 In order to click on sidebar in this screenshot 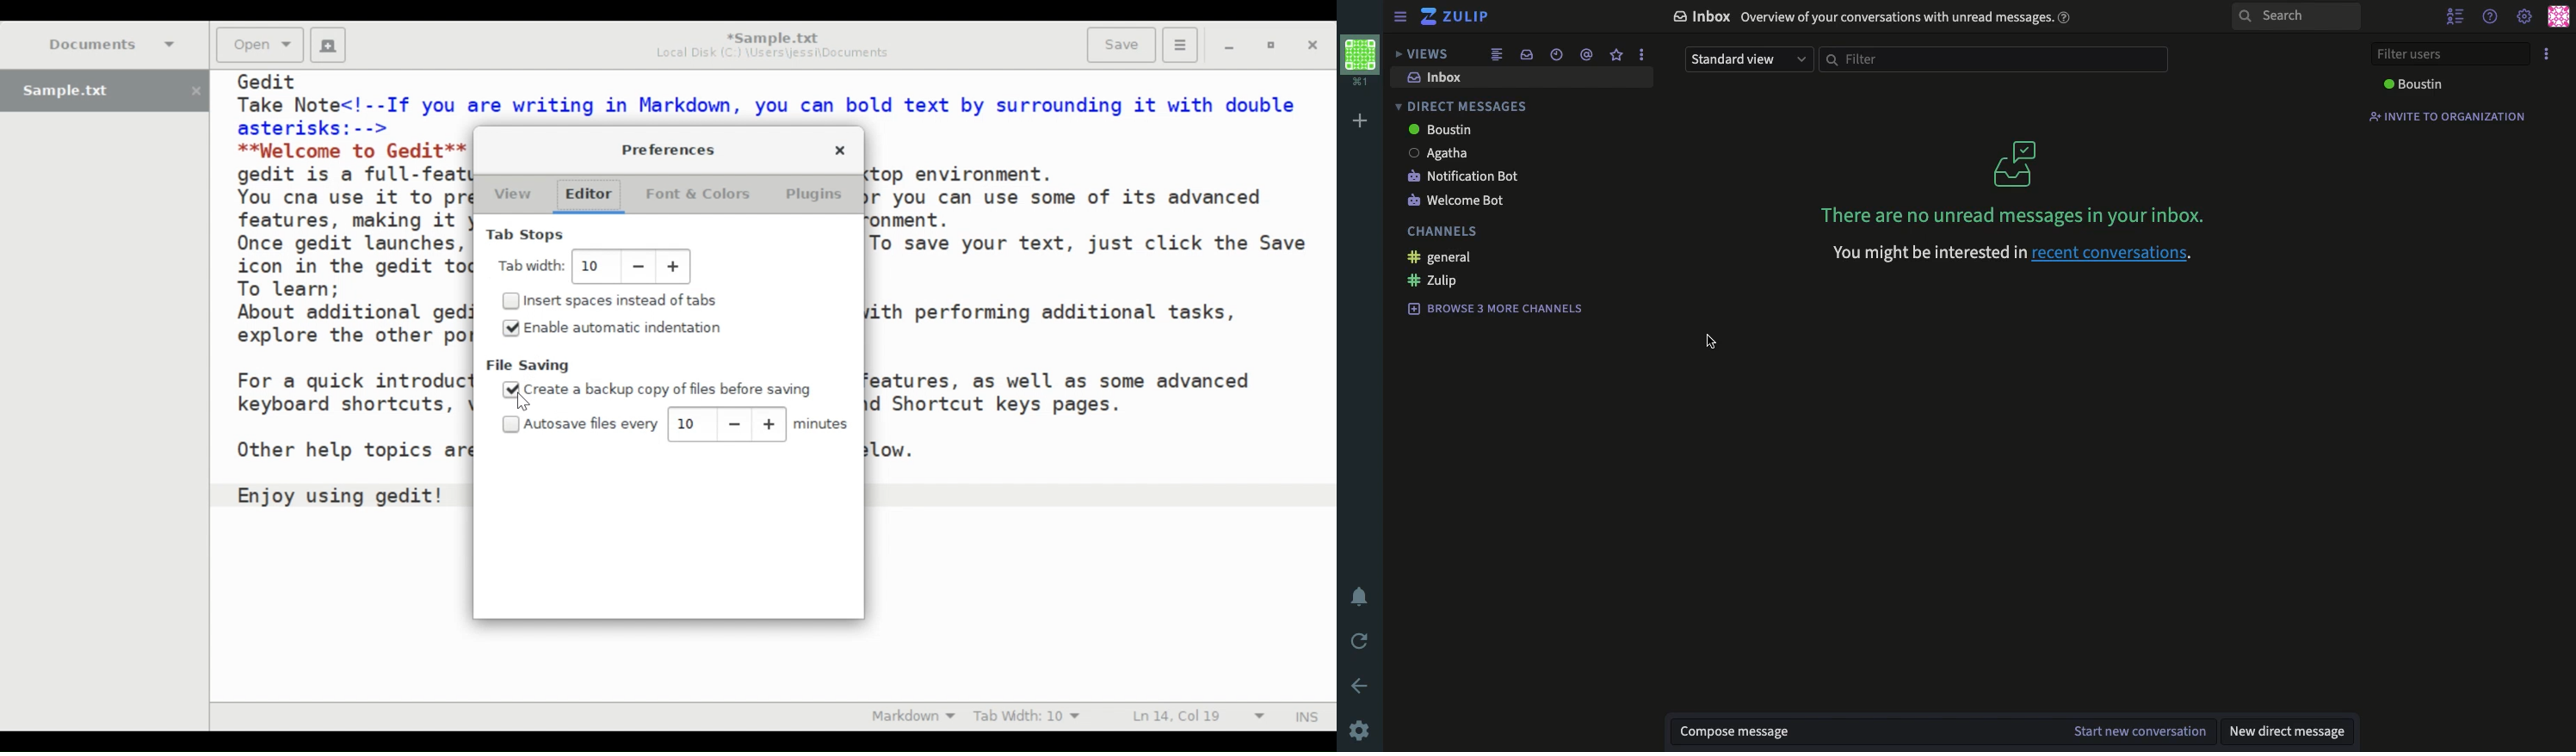, I will do `click(1399, 18)`.